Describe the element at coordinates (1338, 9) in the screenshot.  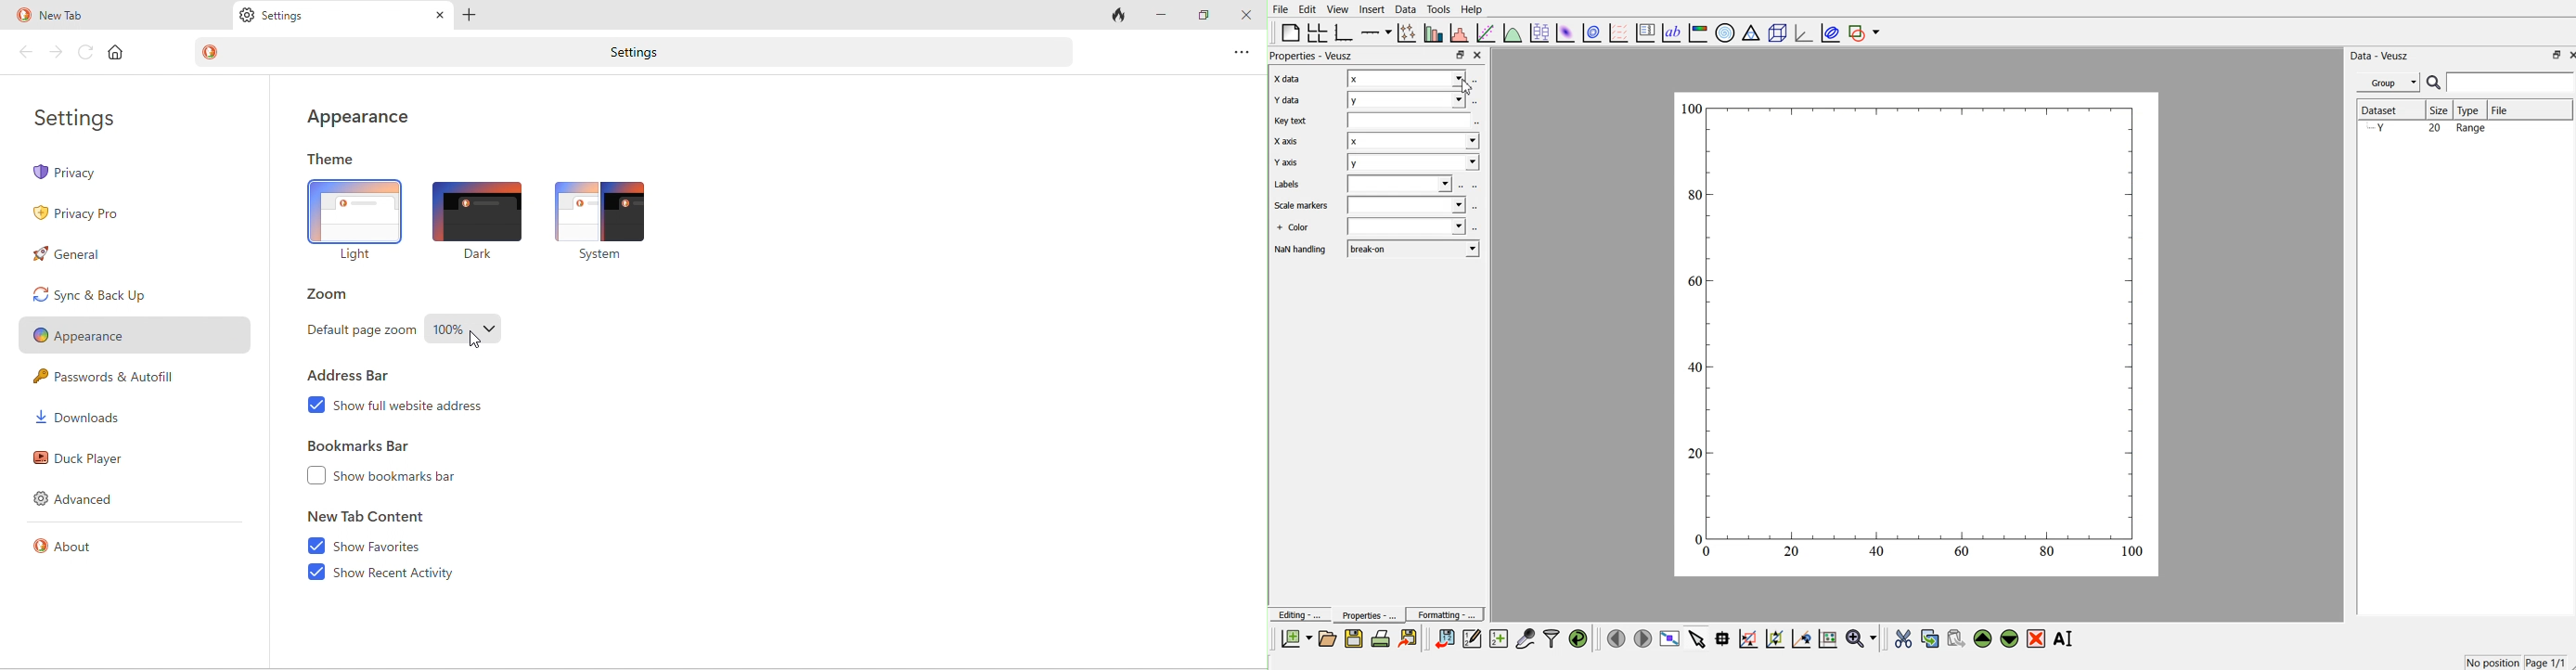
I see `View` at that location.